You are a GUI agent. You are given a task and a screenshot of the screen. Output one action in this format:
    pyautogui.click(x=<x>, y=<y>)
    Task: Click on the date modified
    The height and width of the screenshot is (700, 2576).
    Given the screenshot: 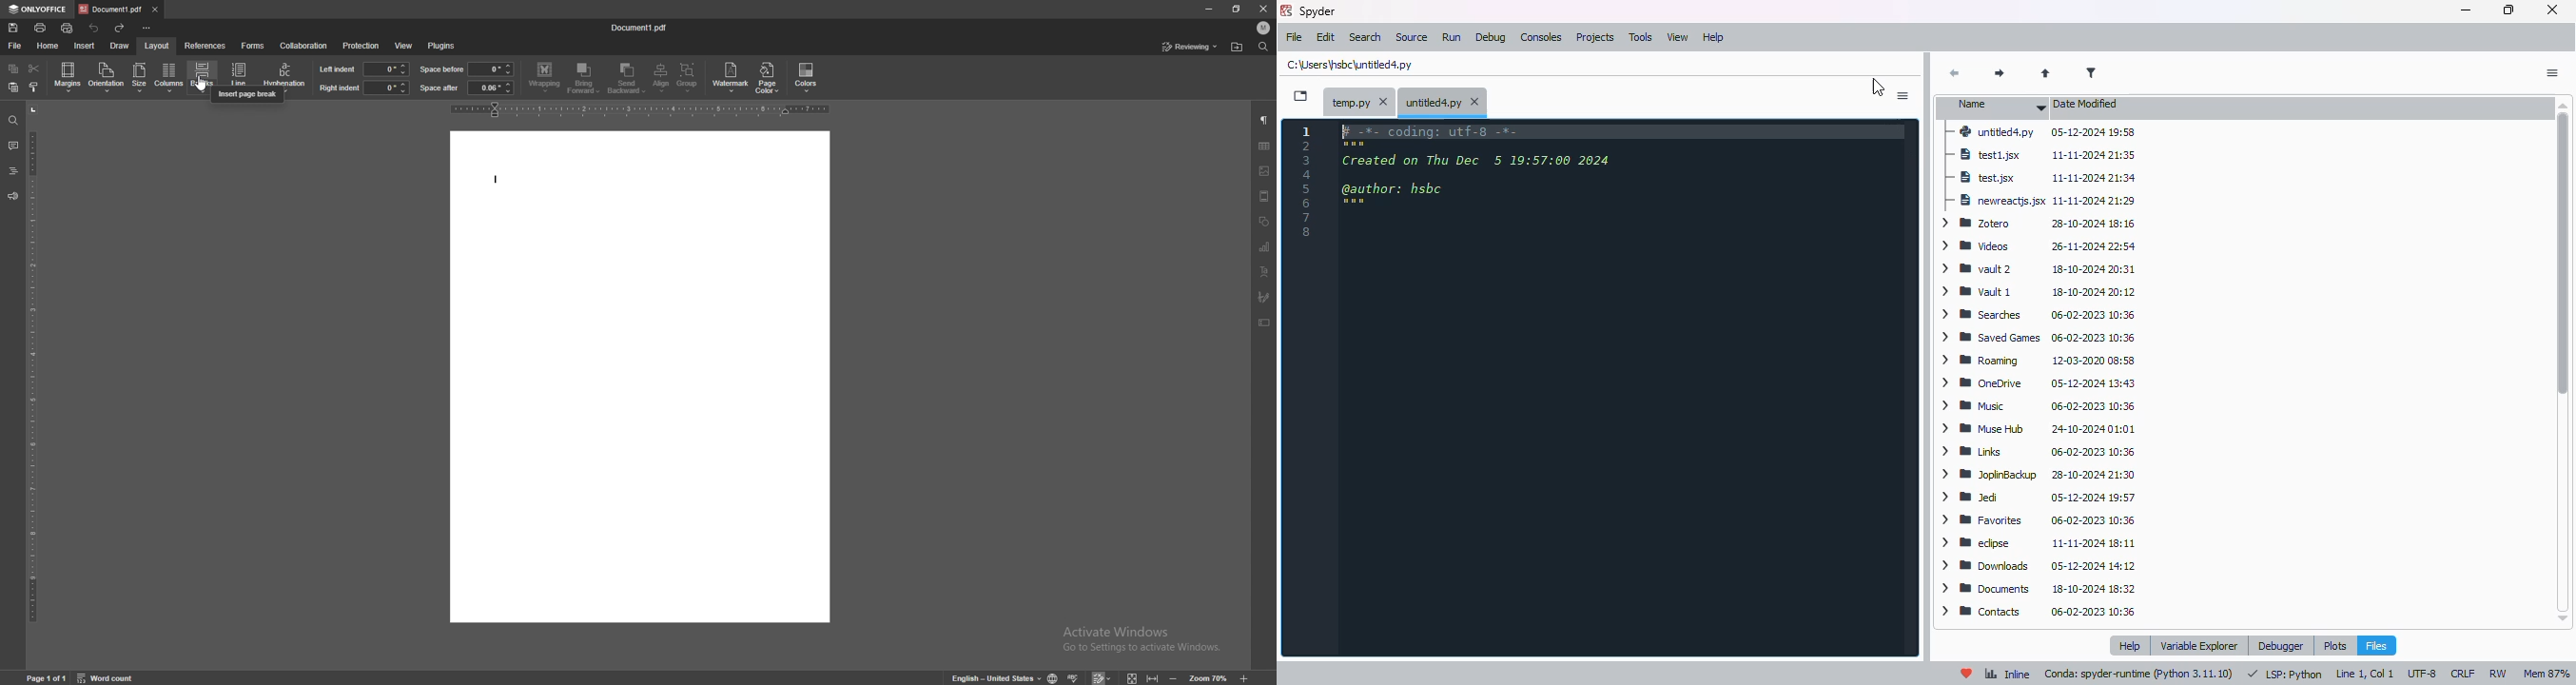 What is the action you would take?
    pyautogui.click(x=2094, y=155)
    